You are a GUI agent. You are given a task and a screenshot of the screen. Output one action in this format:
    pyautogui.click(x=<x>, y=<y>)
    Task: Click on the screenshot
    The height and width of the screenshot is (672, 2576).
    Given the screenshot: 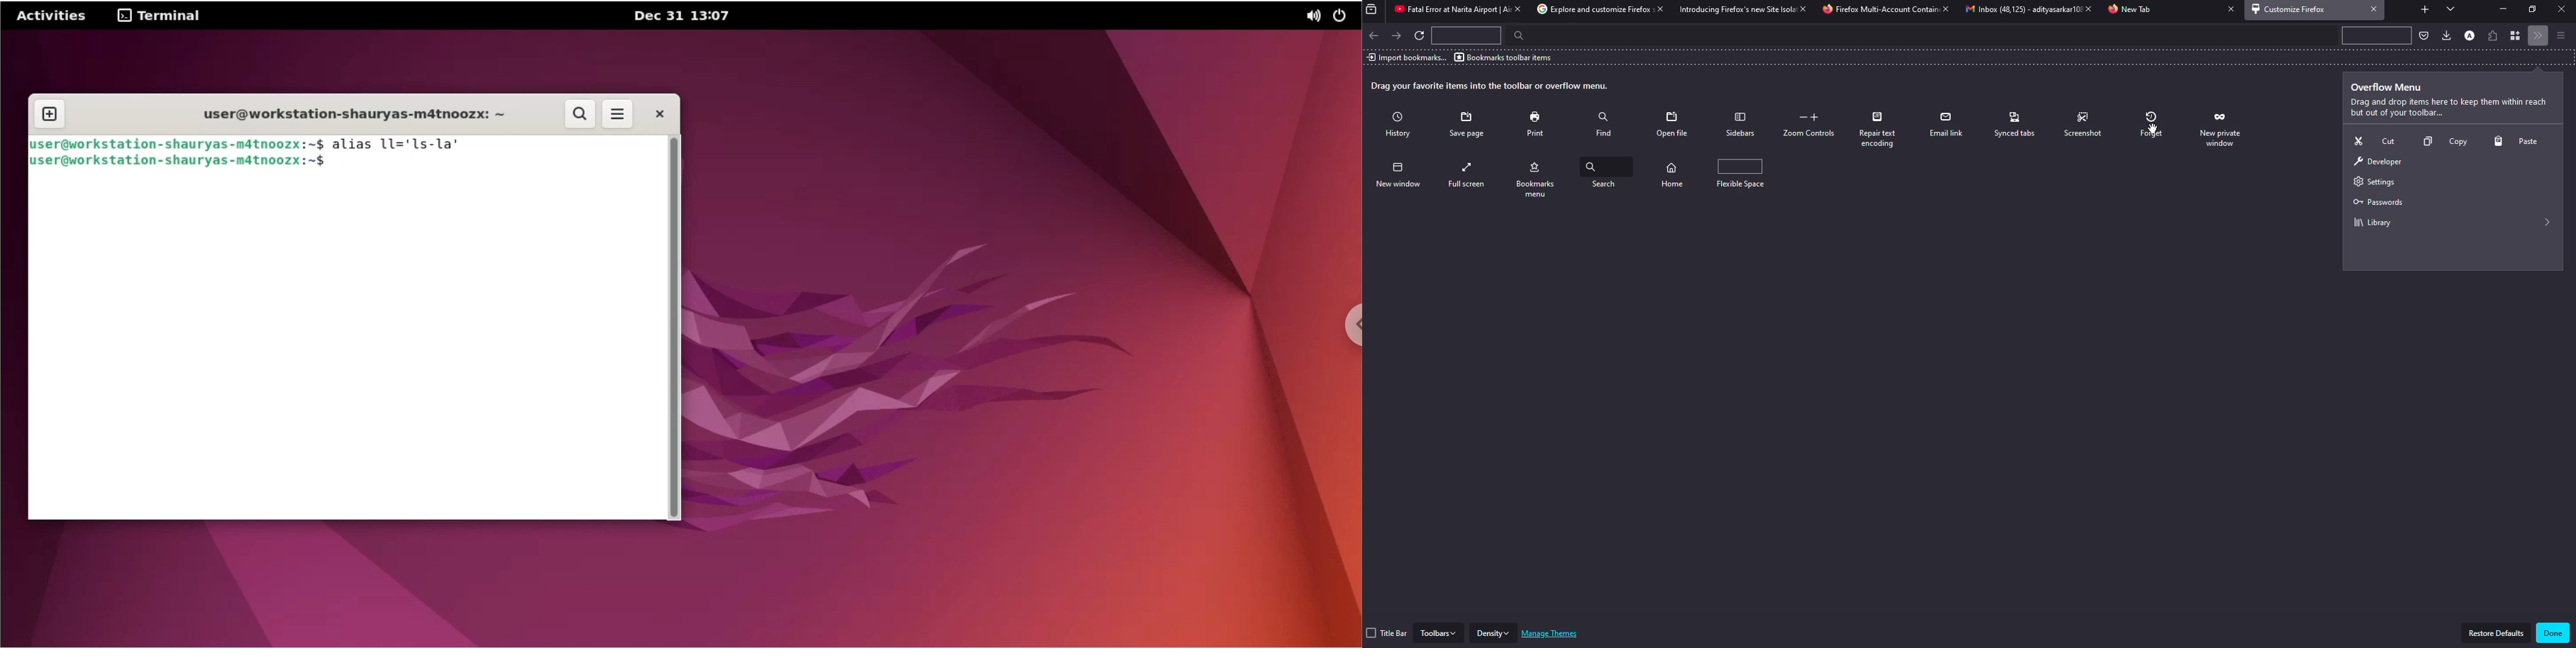 What is the action you would take?
    pyautogui.click(x=2085, y=125)
    